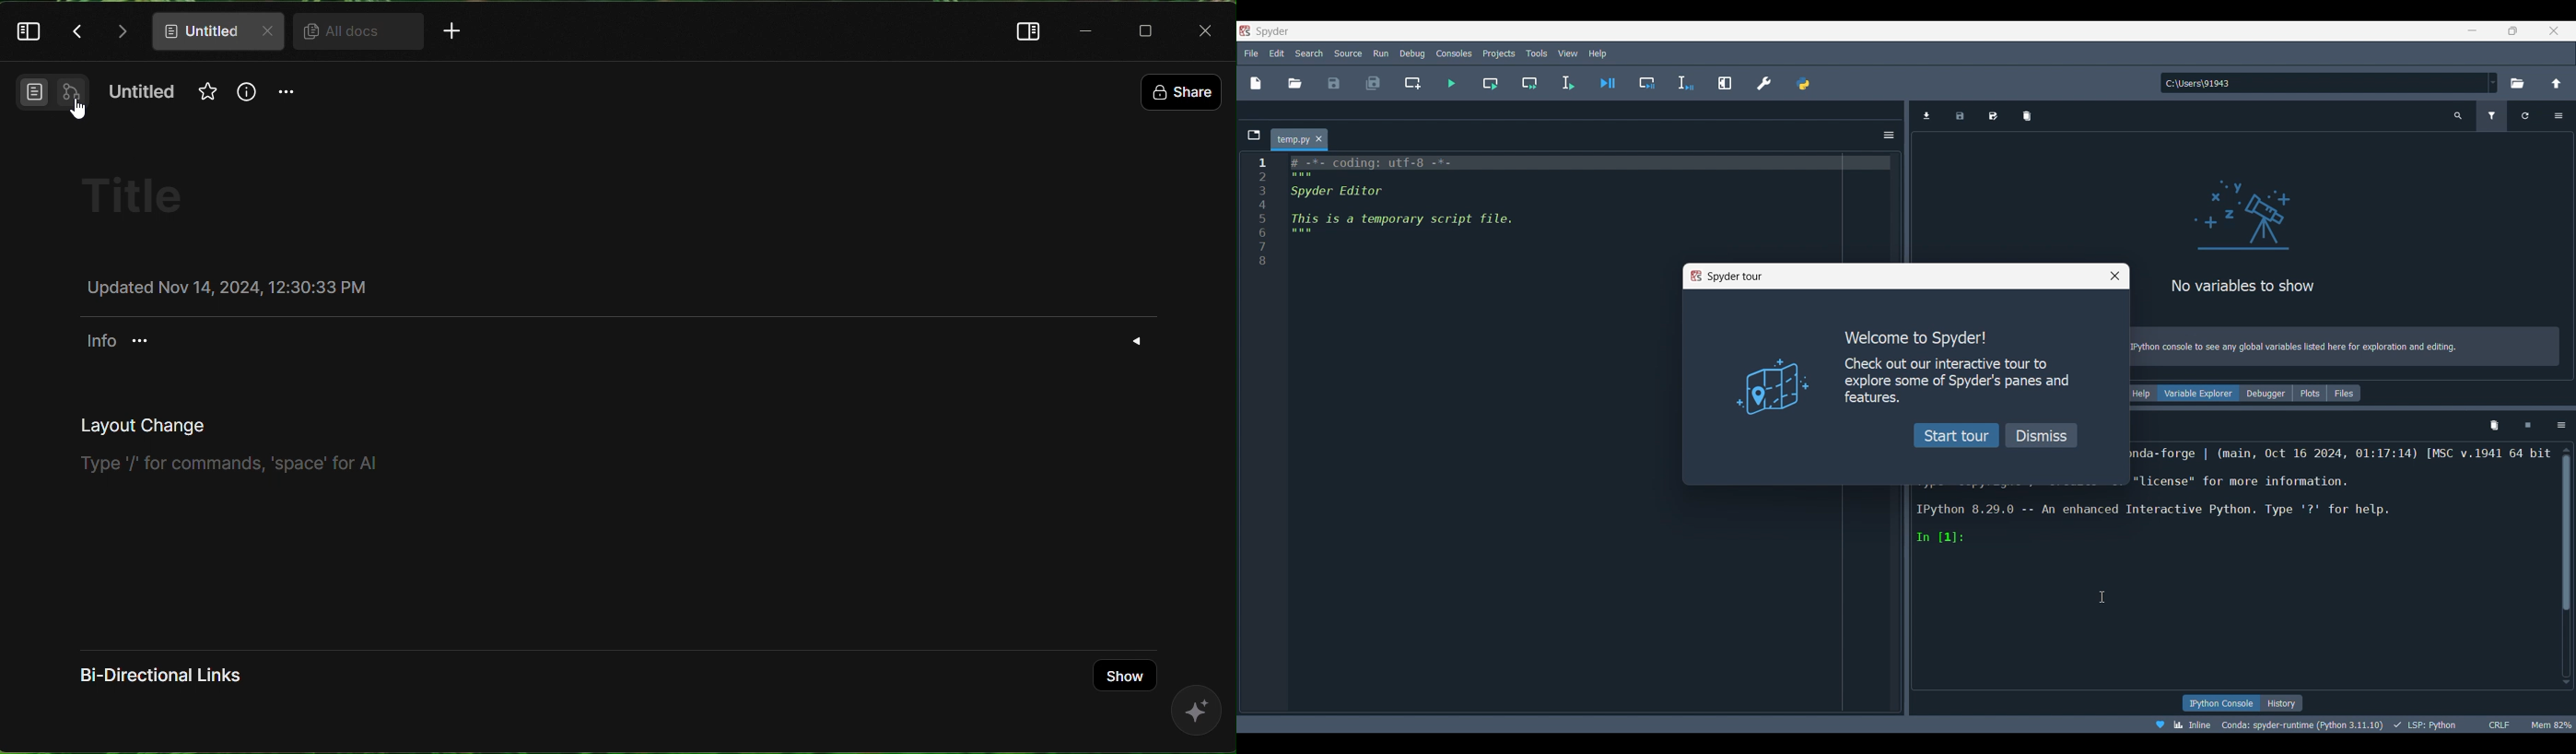  I want to click on Debug file, so click(1608, 83).